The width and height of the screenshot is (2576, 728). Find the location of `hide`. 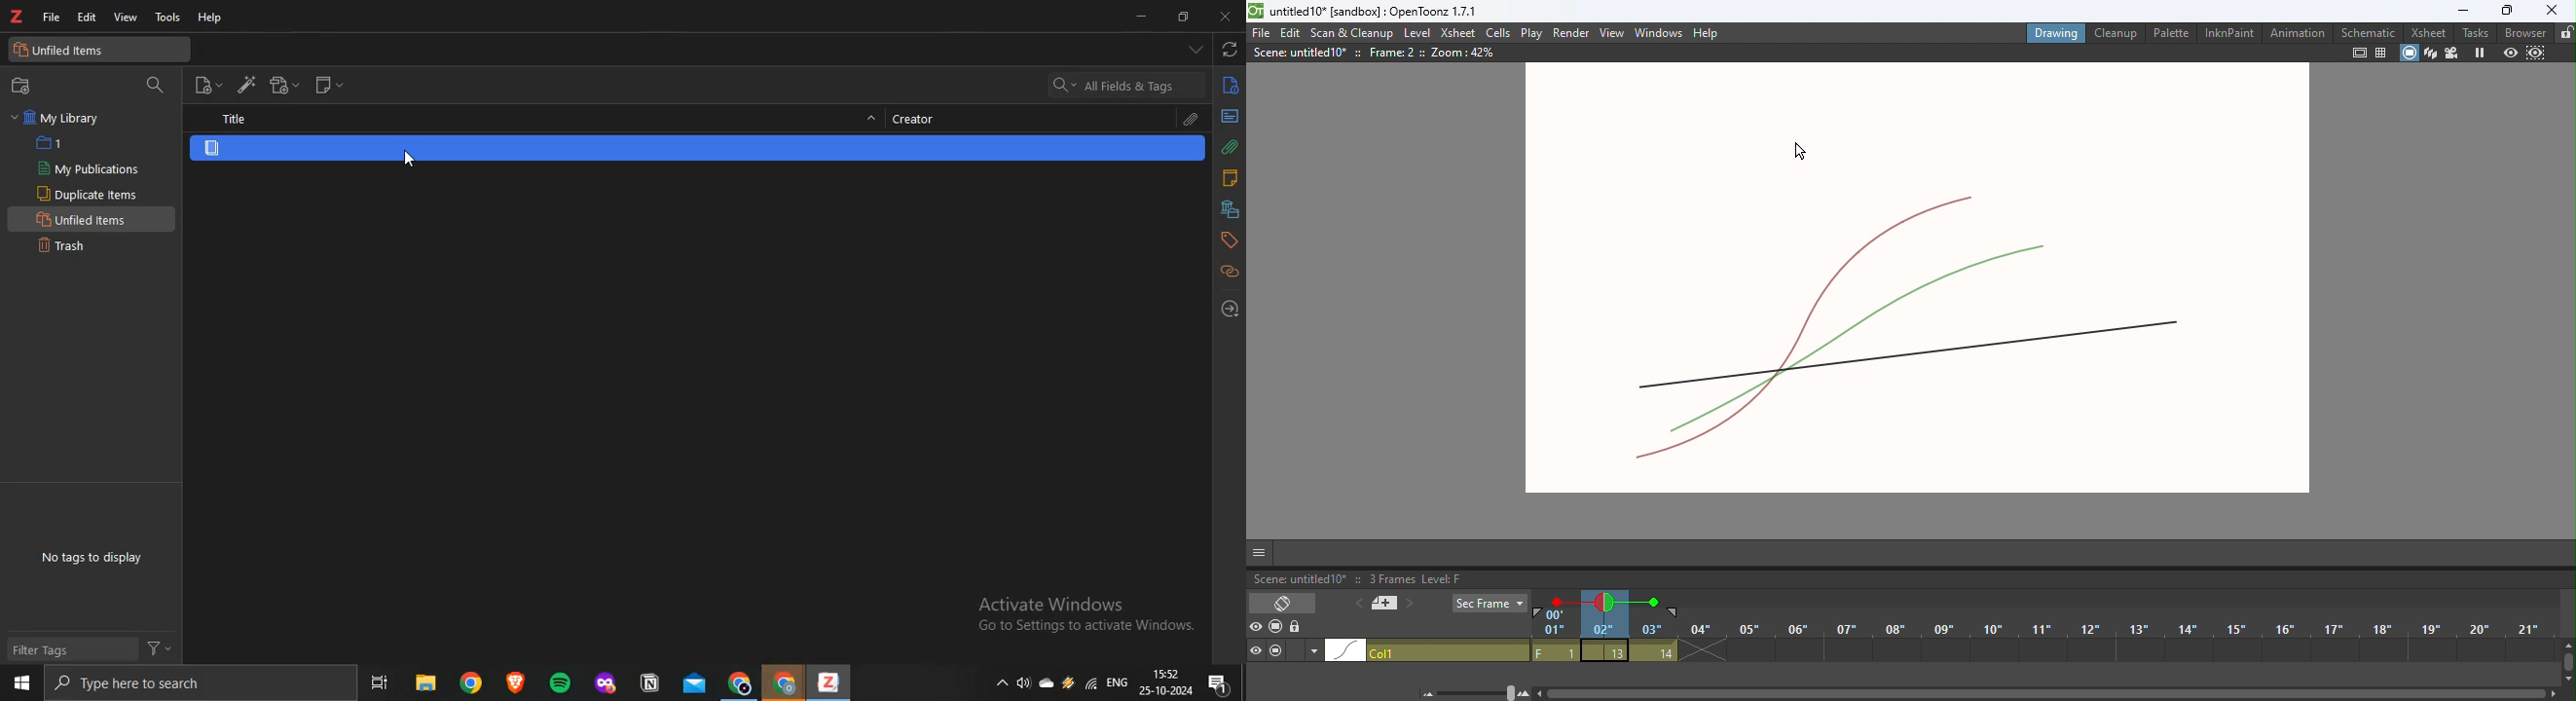

hide is located at coordinates (873, 121).